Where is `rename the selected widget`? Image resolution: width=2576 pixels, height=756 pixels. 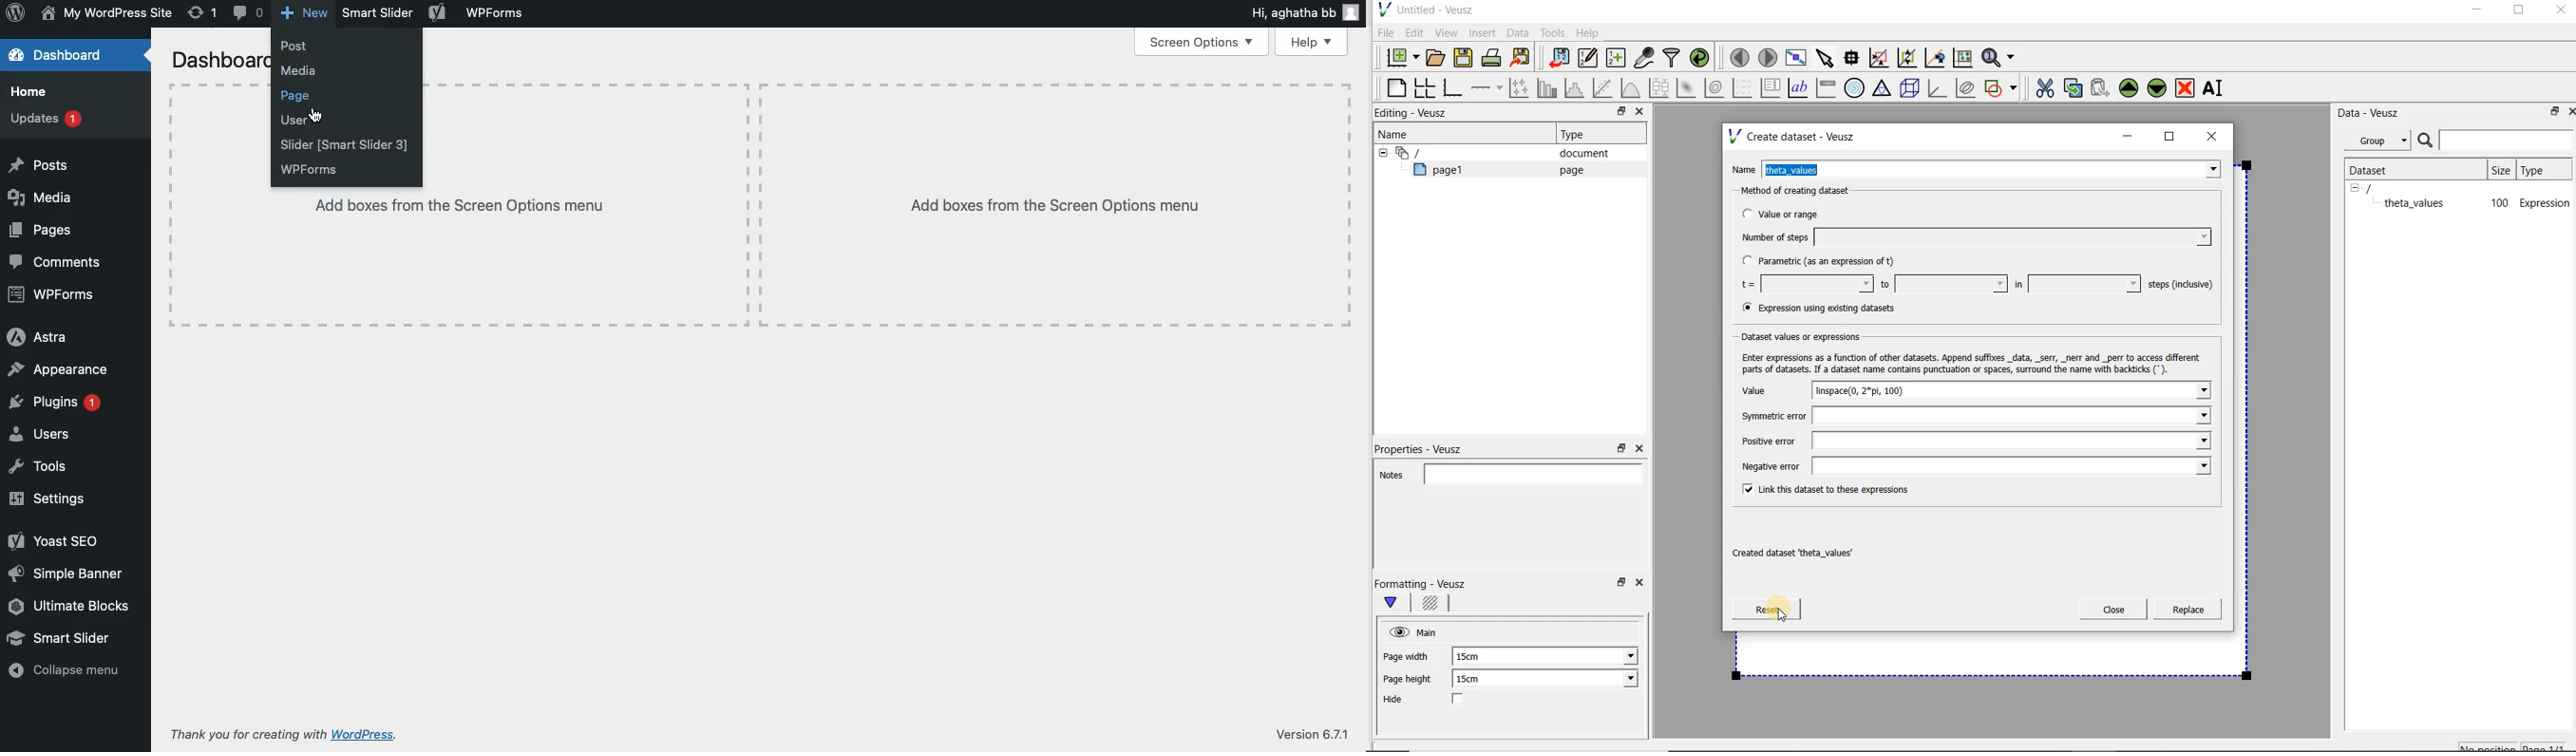 rename the selected widget is located at coordinates (2216, 88).